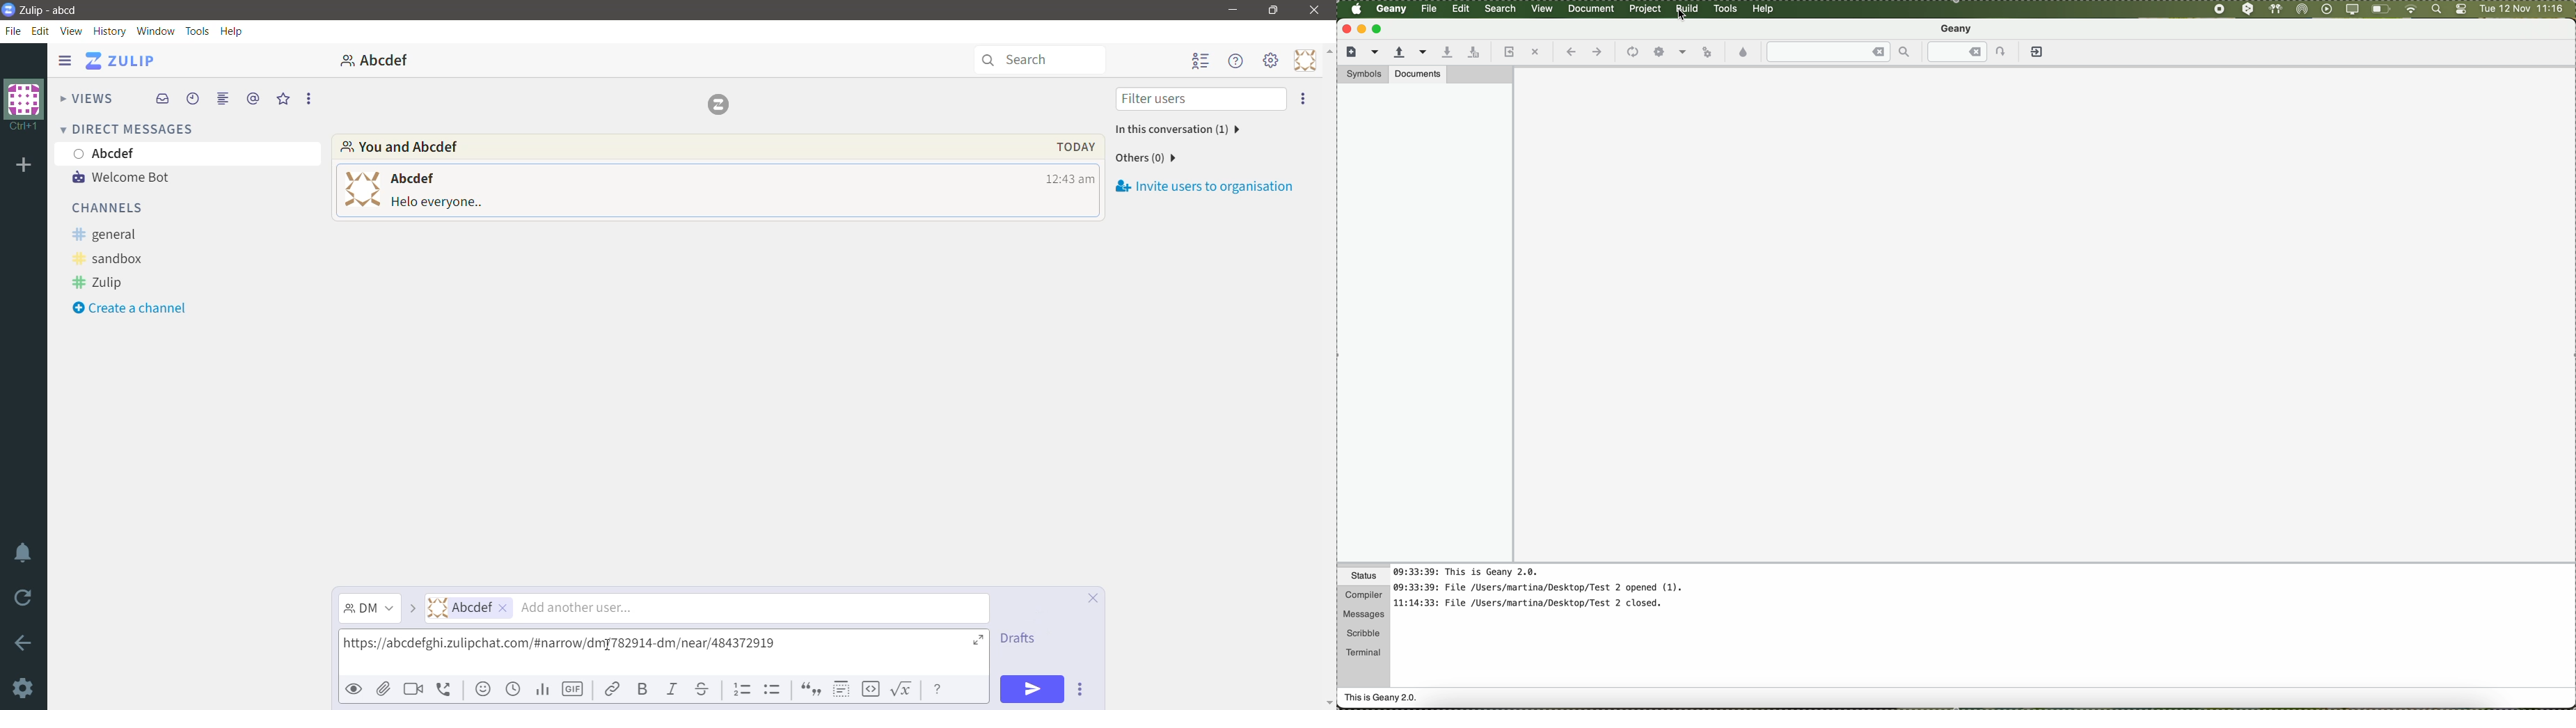  What do you see at coordinates (72, 31) in the screenshot?
I see `View` at bounding box center [72, 31].